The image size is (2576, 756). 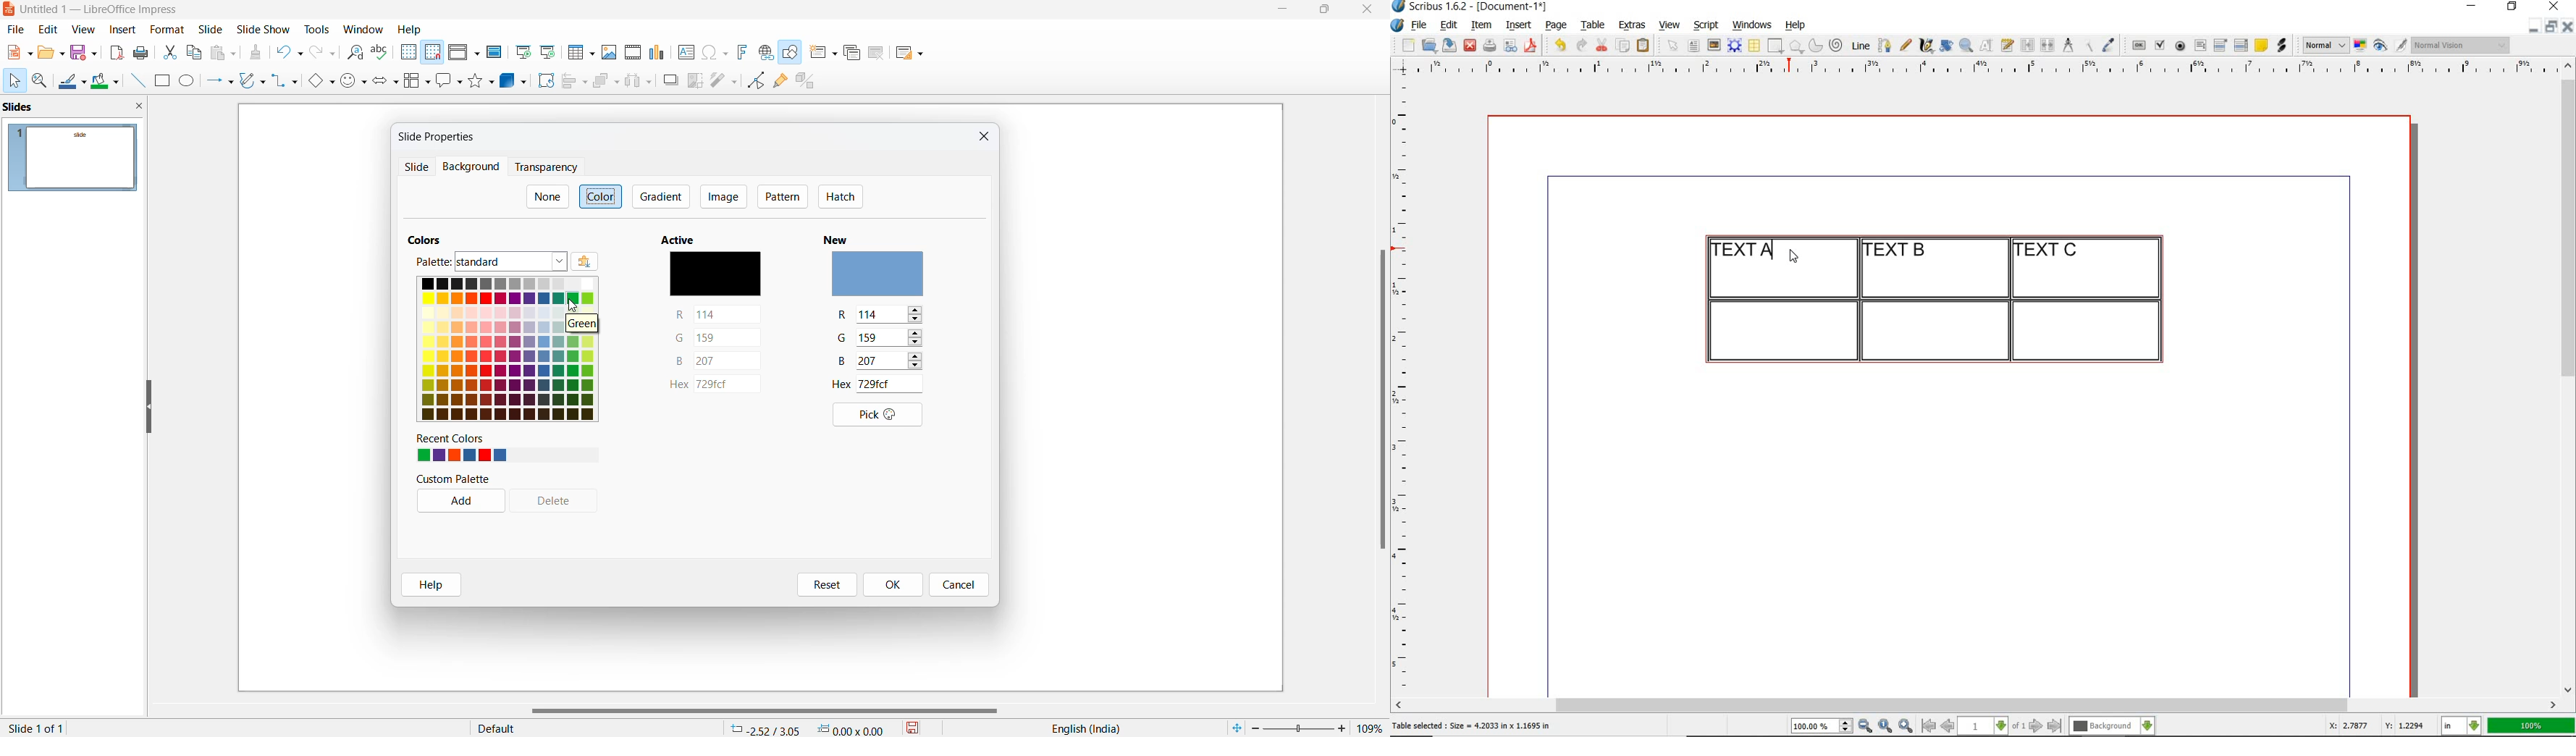 What do you see at coordinates (2028, 47) in the screenshot?
I see `link text frames` at bounding box center [2028, 47].